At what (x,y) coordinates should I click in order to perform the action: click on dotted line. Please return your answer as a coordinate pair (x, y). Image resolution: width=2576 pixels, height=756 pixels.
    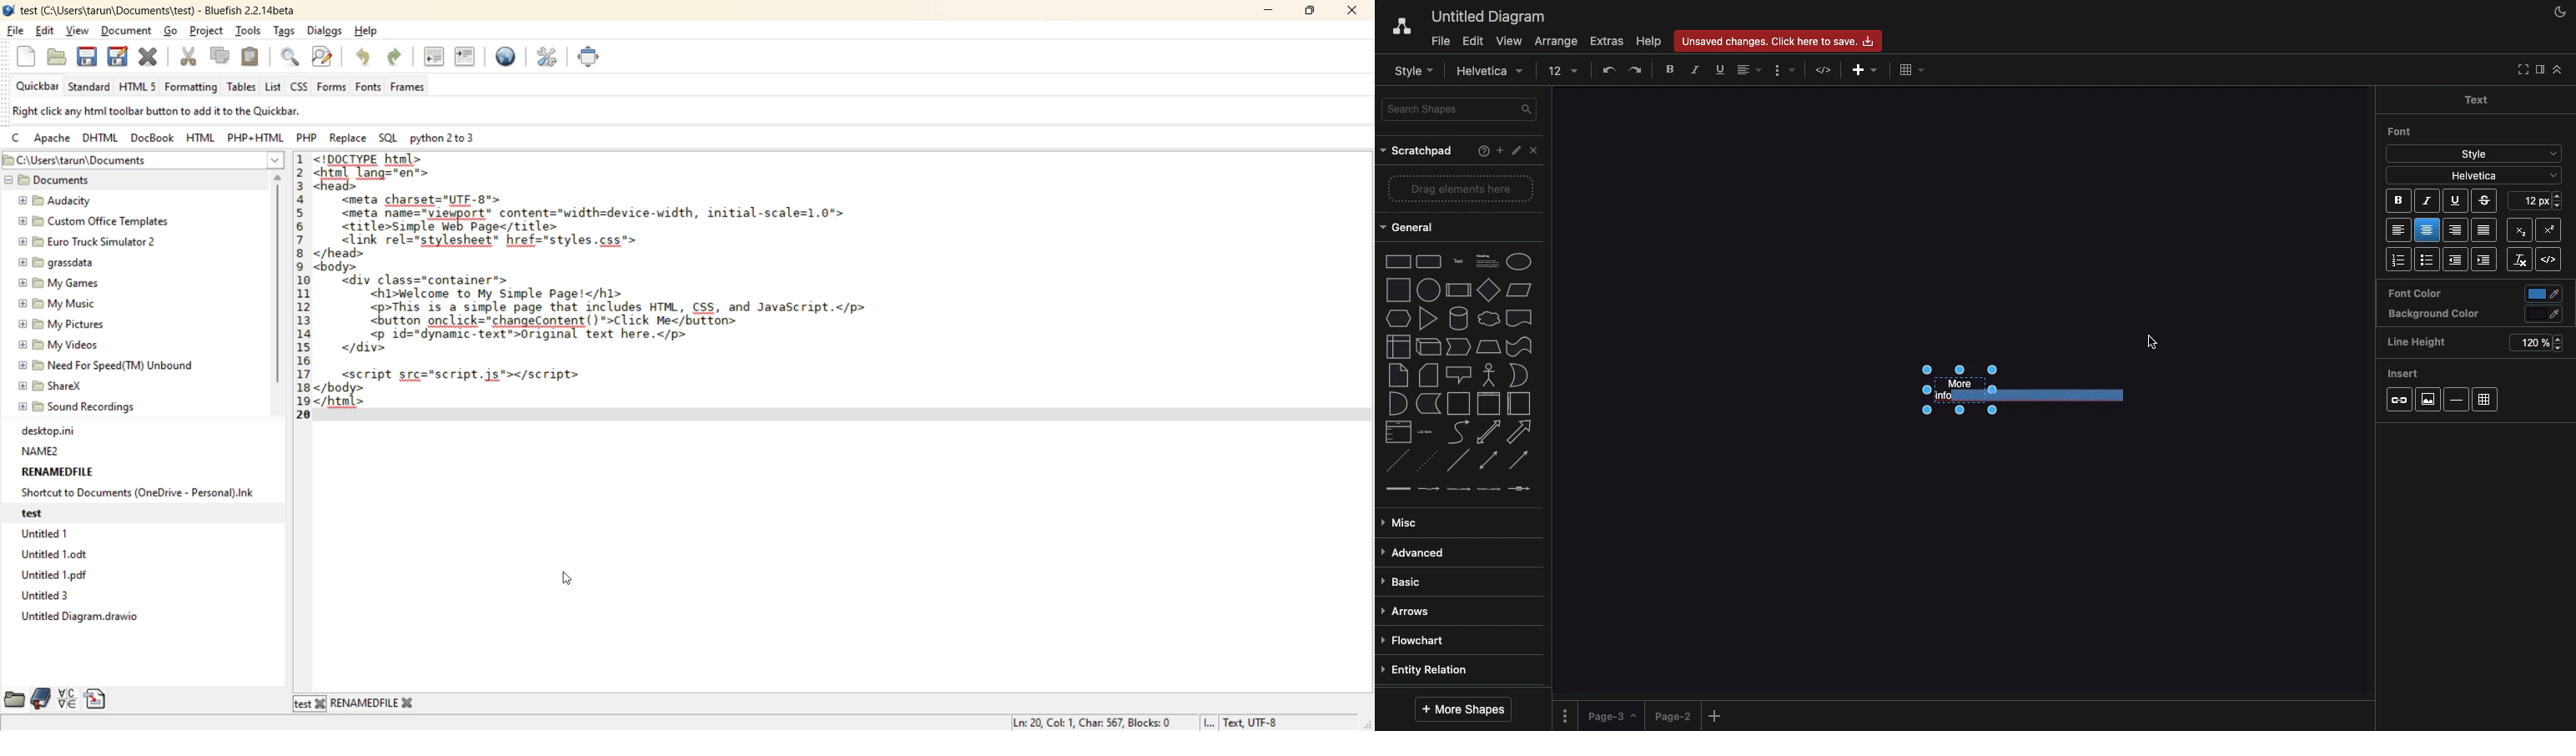
    Looking at the image, I should click on (1426, 460).